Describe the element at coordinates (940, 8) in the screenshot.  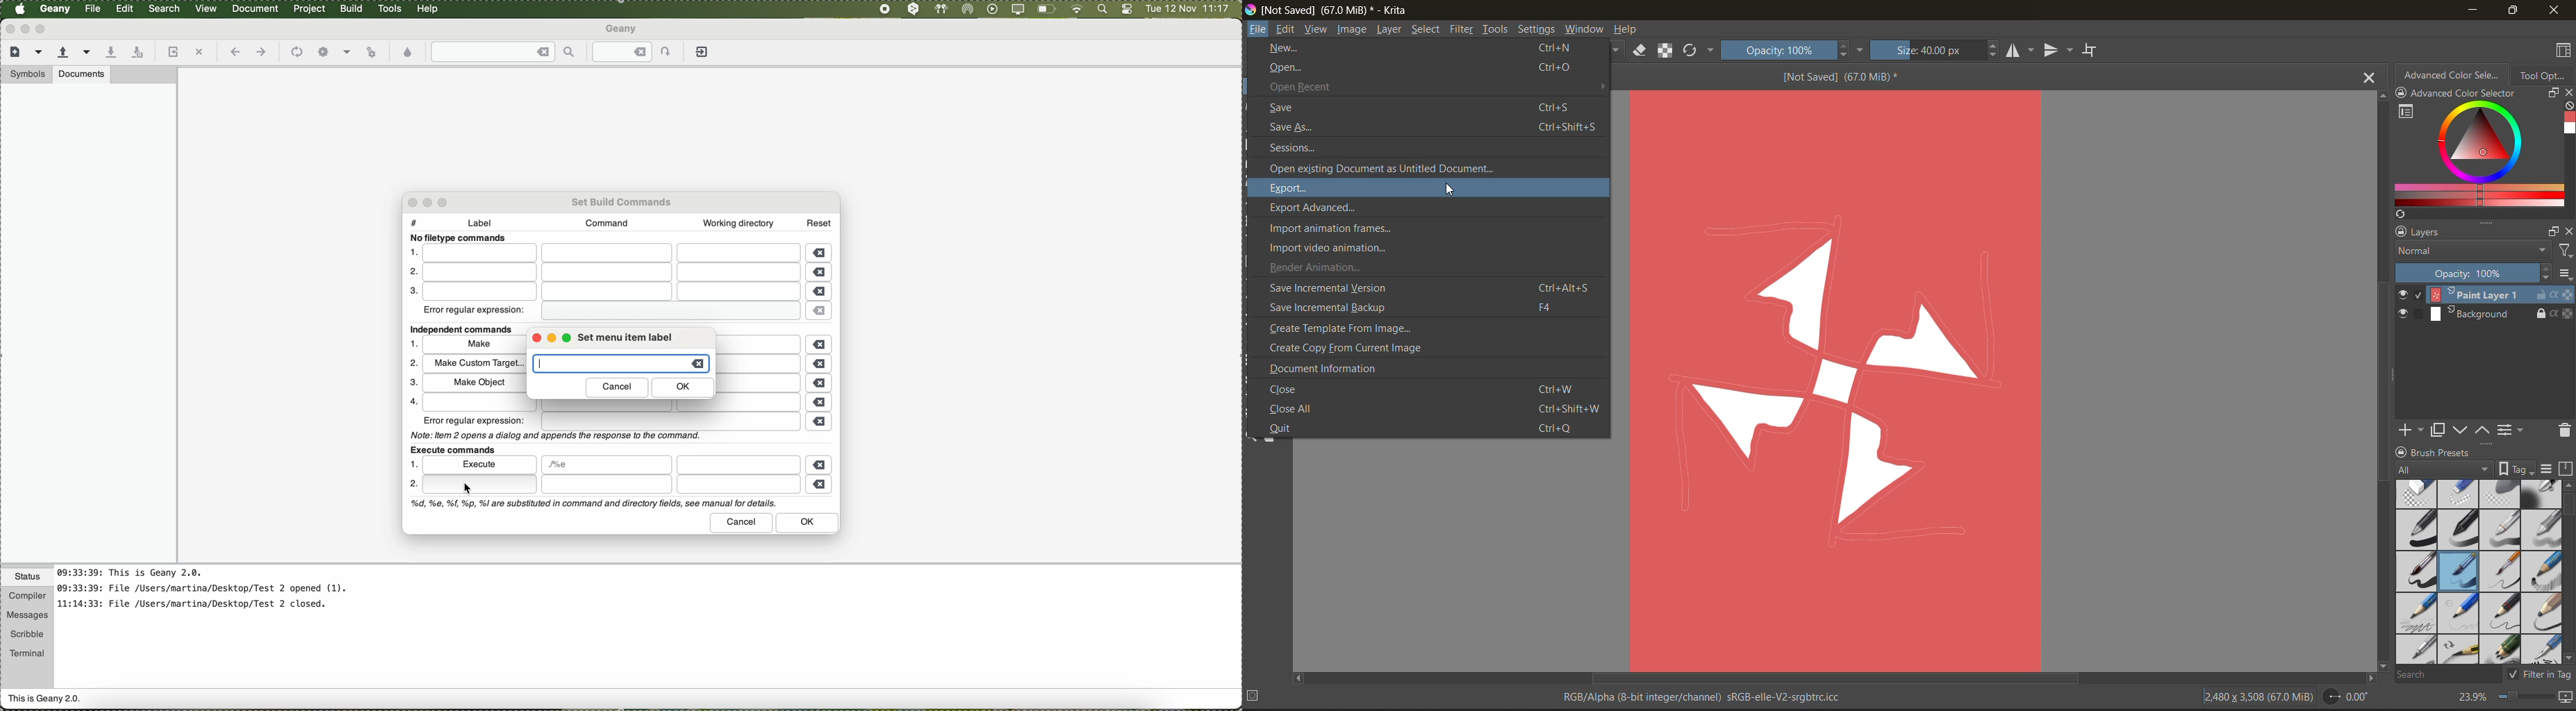
I see `airpods` at that location.